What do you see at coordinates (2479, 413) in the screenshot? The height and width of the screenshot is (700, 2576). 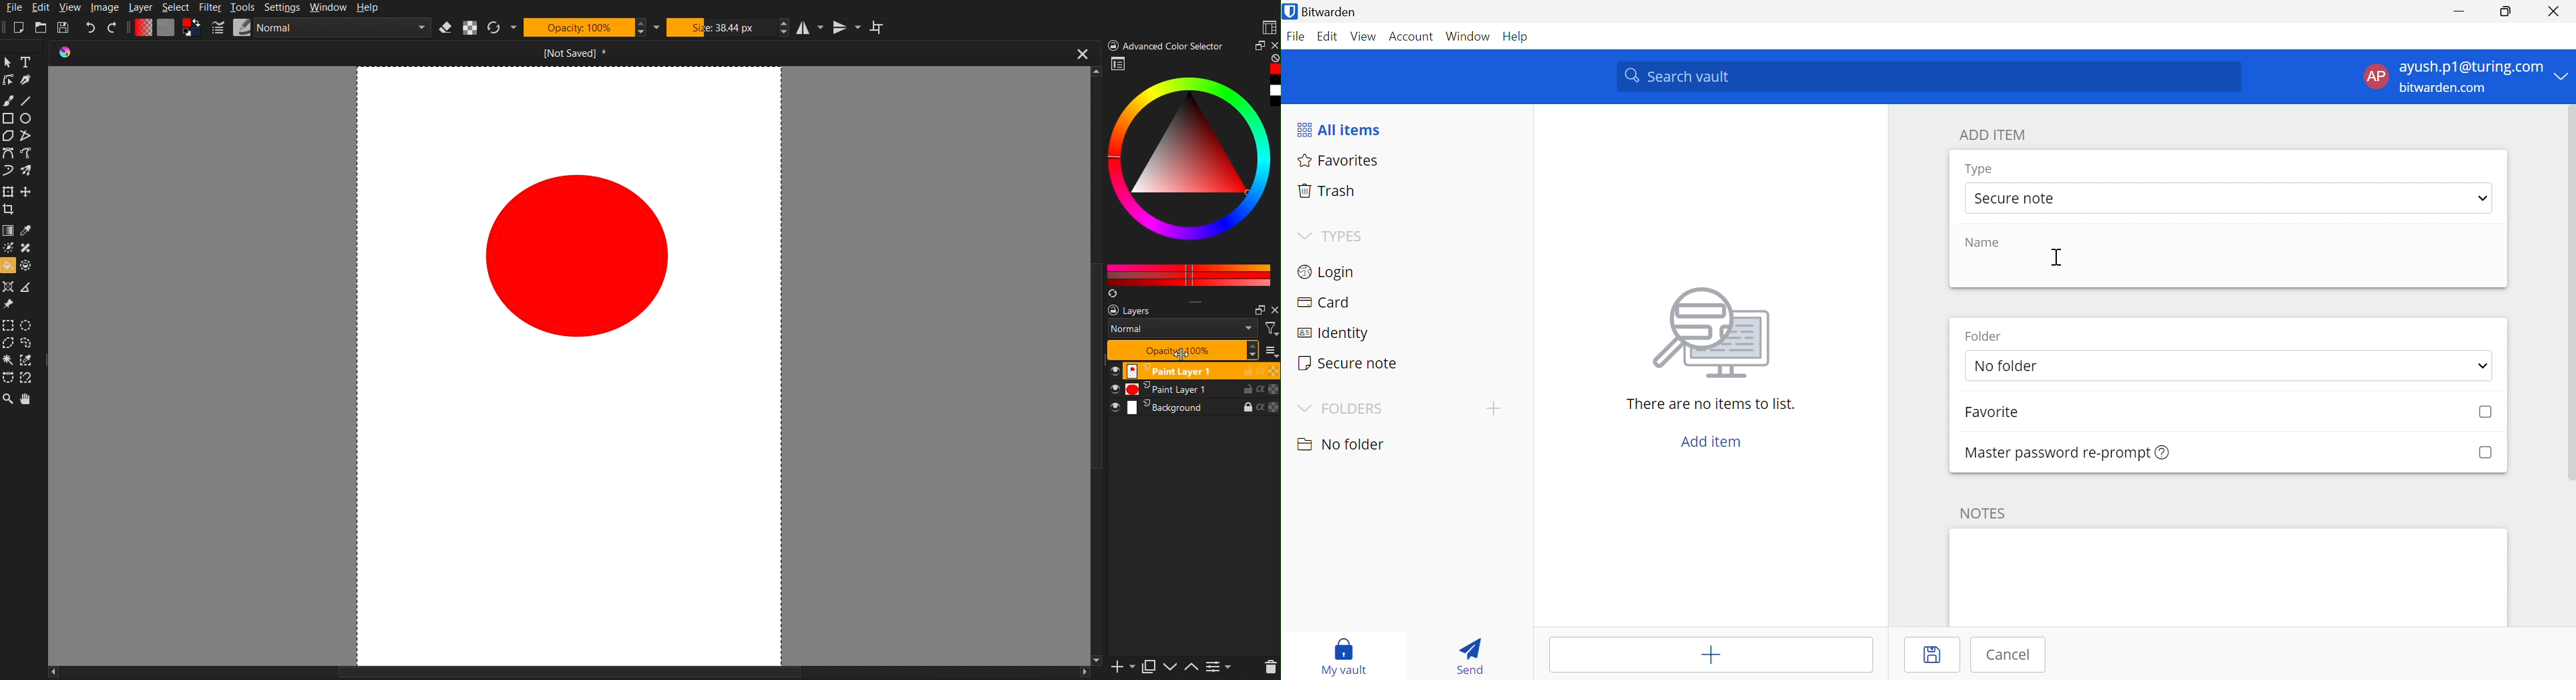 I see `box` at bounding box center [2479, 413].